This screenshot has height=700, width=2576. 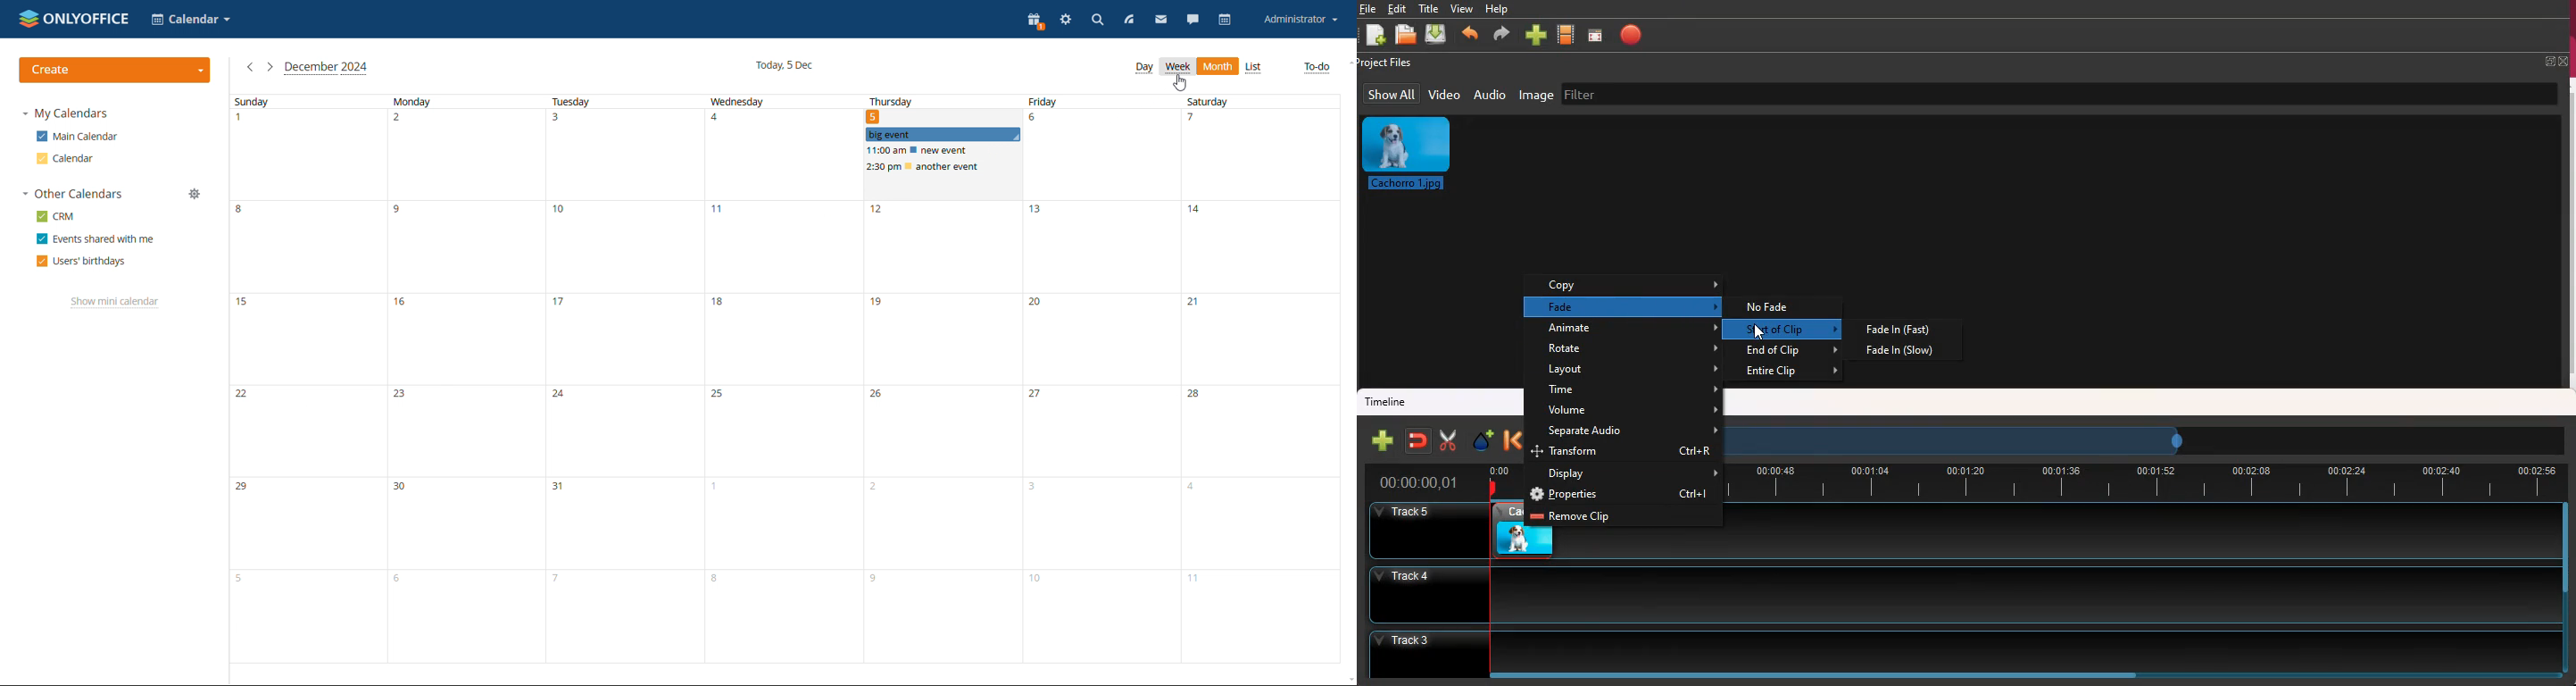 What do you see at coordinates (1633, 390) in the screenshot?
I see `time` at bounding box center [1633, 390].